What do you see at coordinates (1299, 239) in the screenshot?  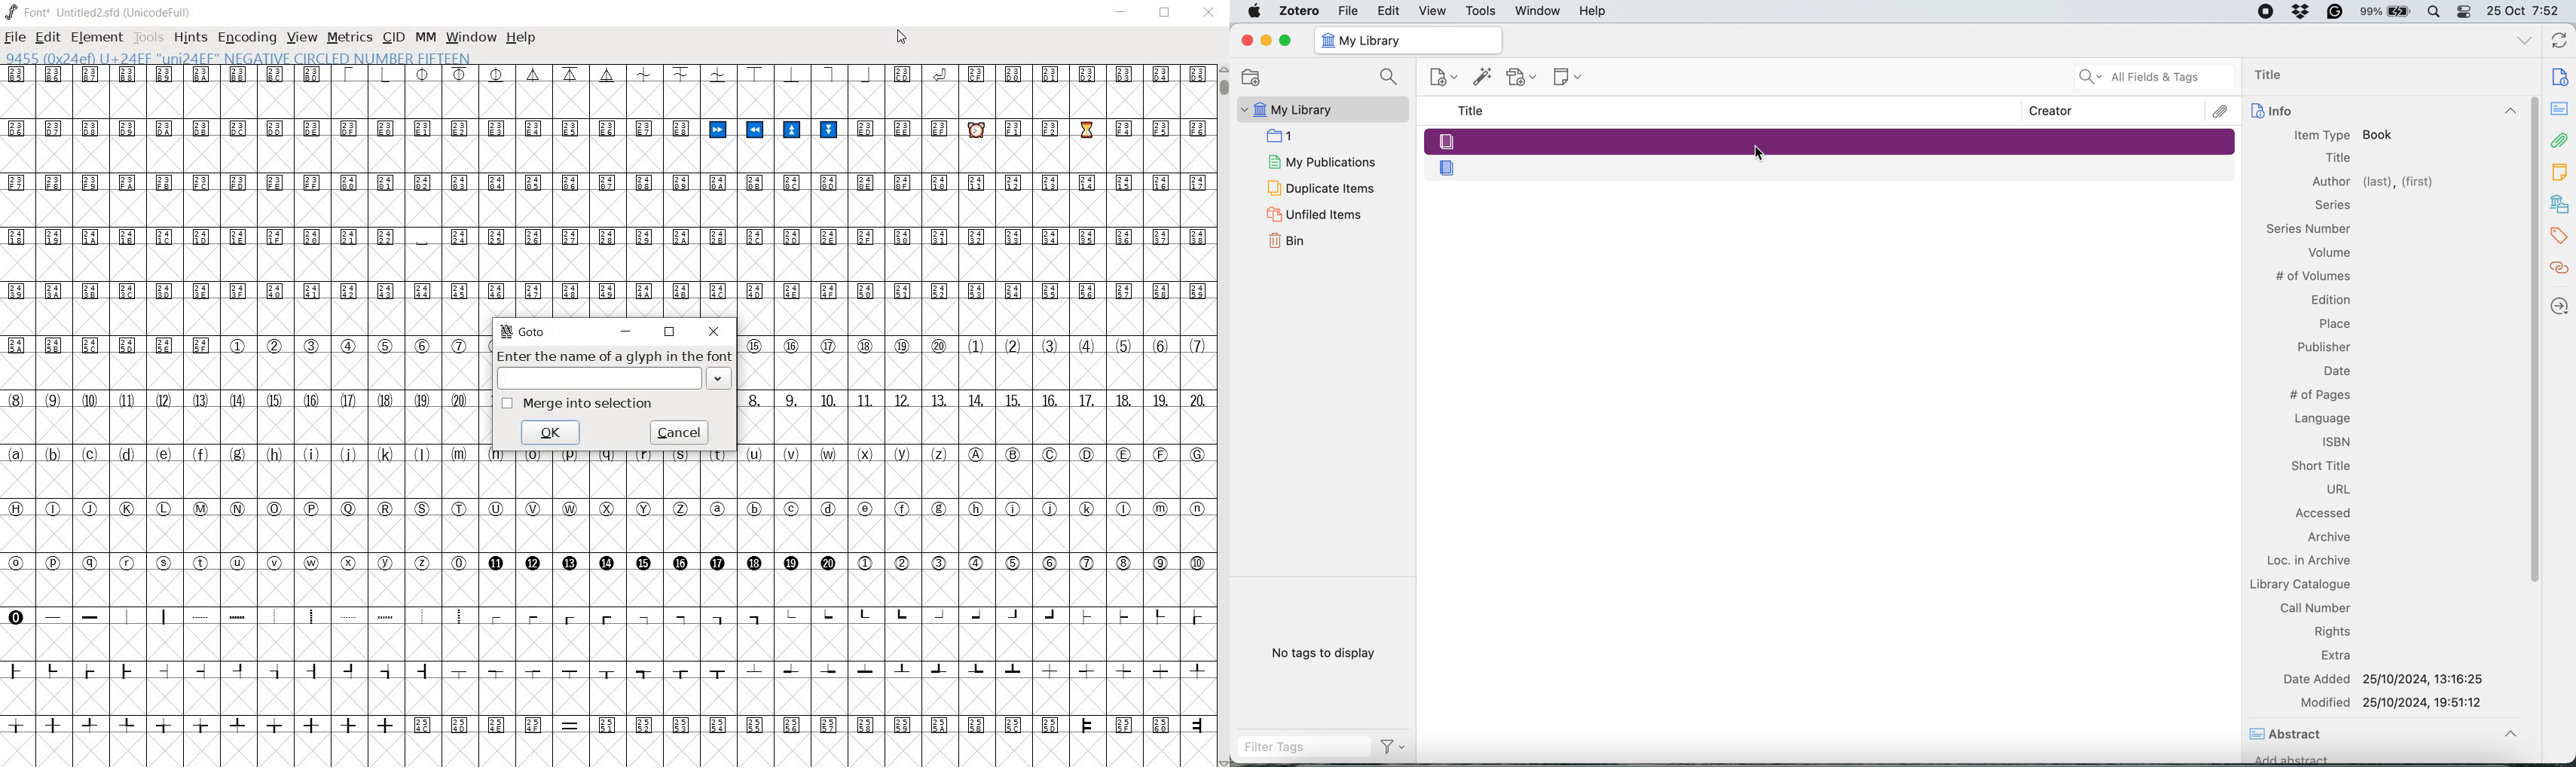 I see `Bin` at bounding box center [1299, 239].